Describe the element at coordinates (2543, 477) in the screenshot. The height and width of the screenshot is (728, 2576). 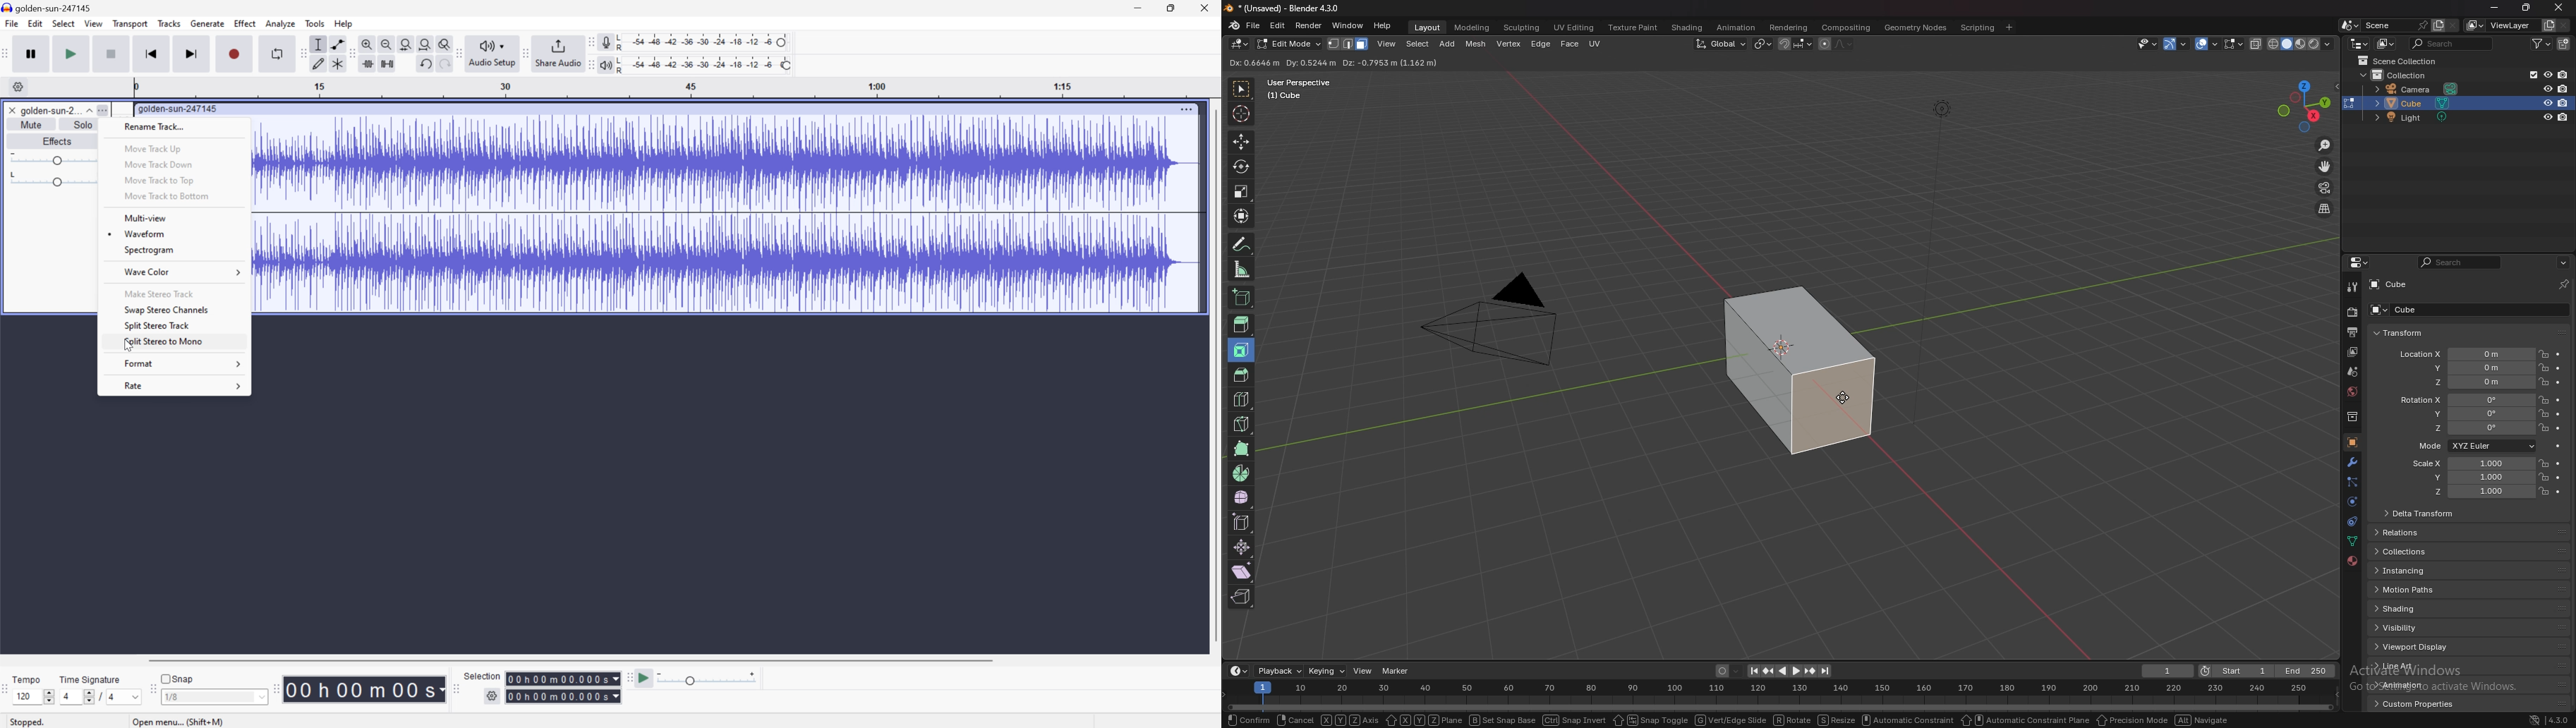
I see `lock` at that location.